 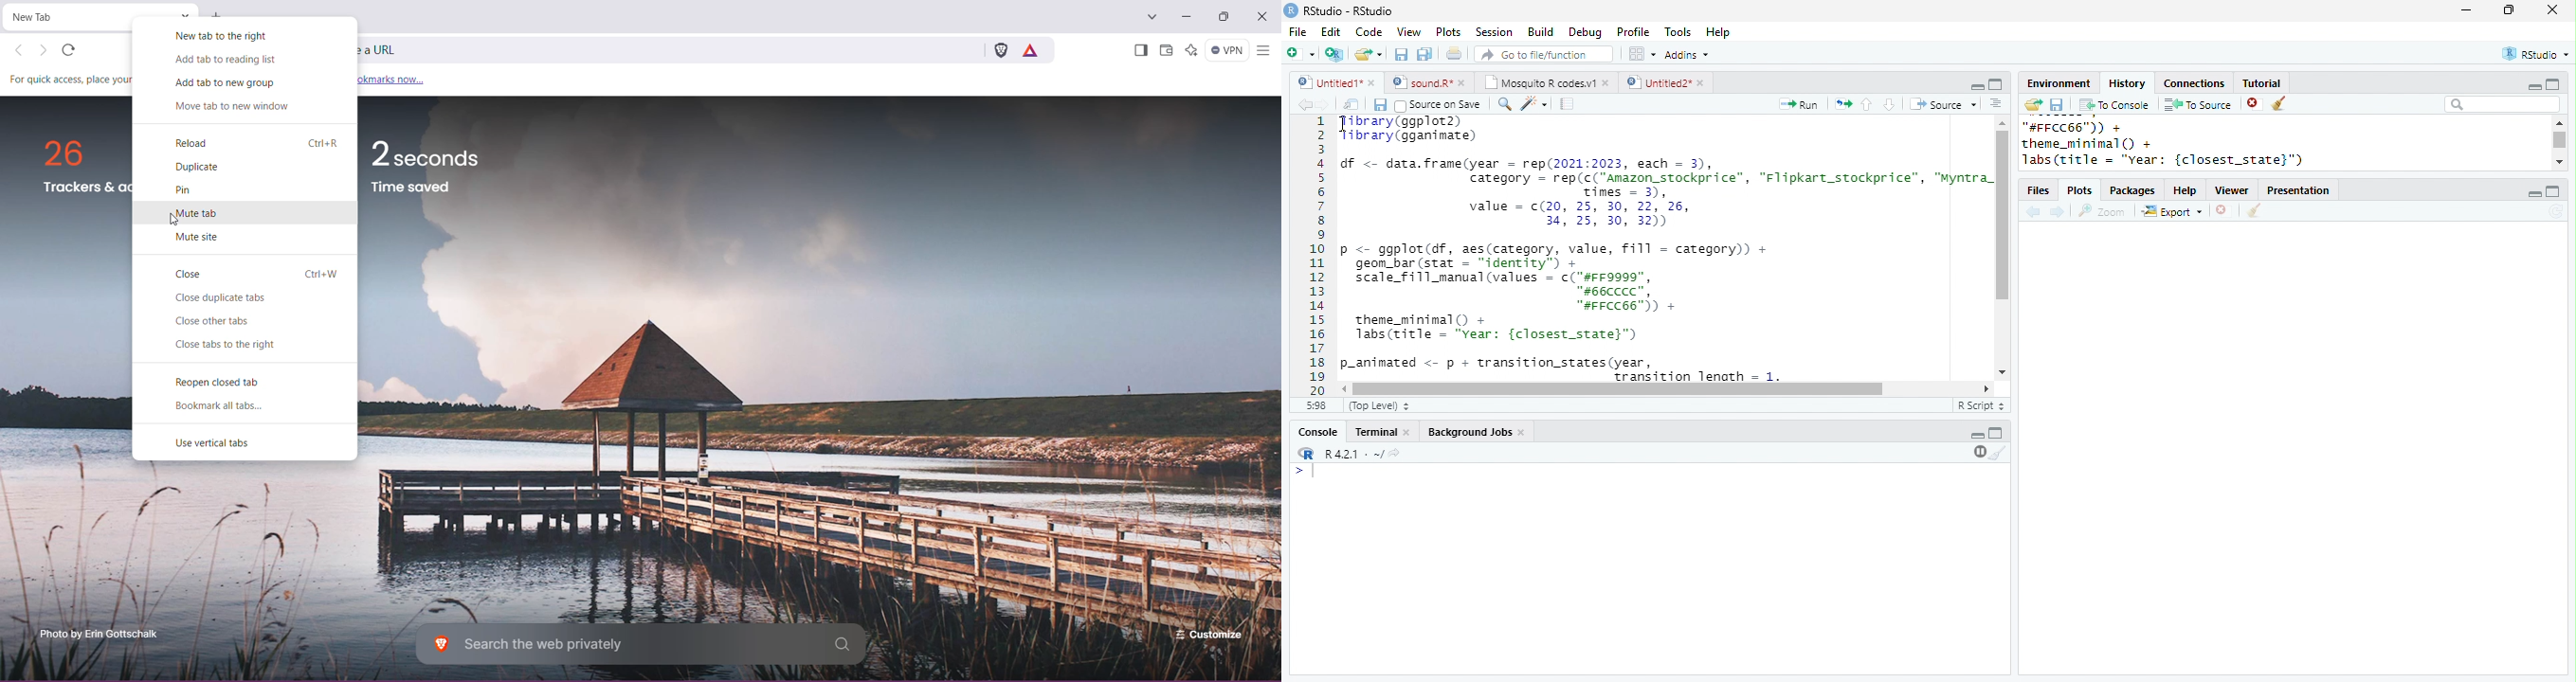 I want to click on show in new window, so click(x=1351, y=104).